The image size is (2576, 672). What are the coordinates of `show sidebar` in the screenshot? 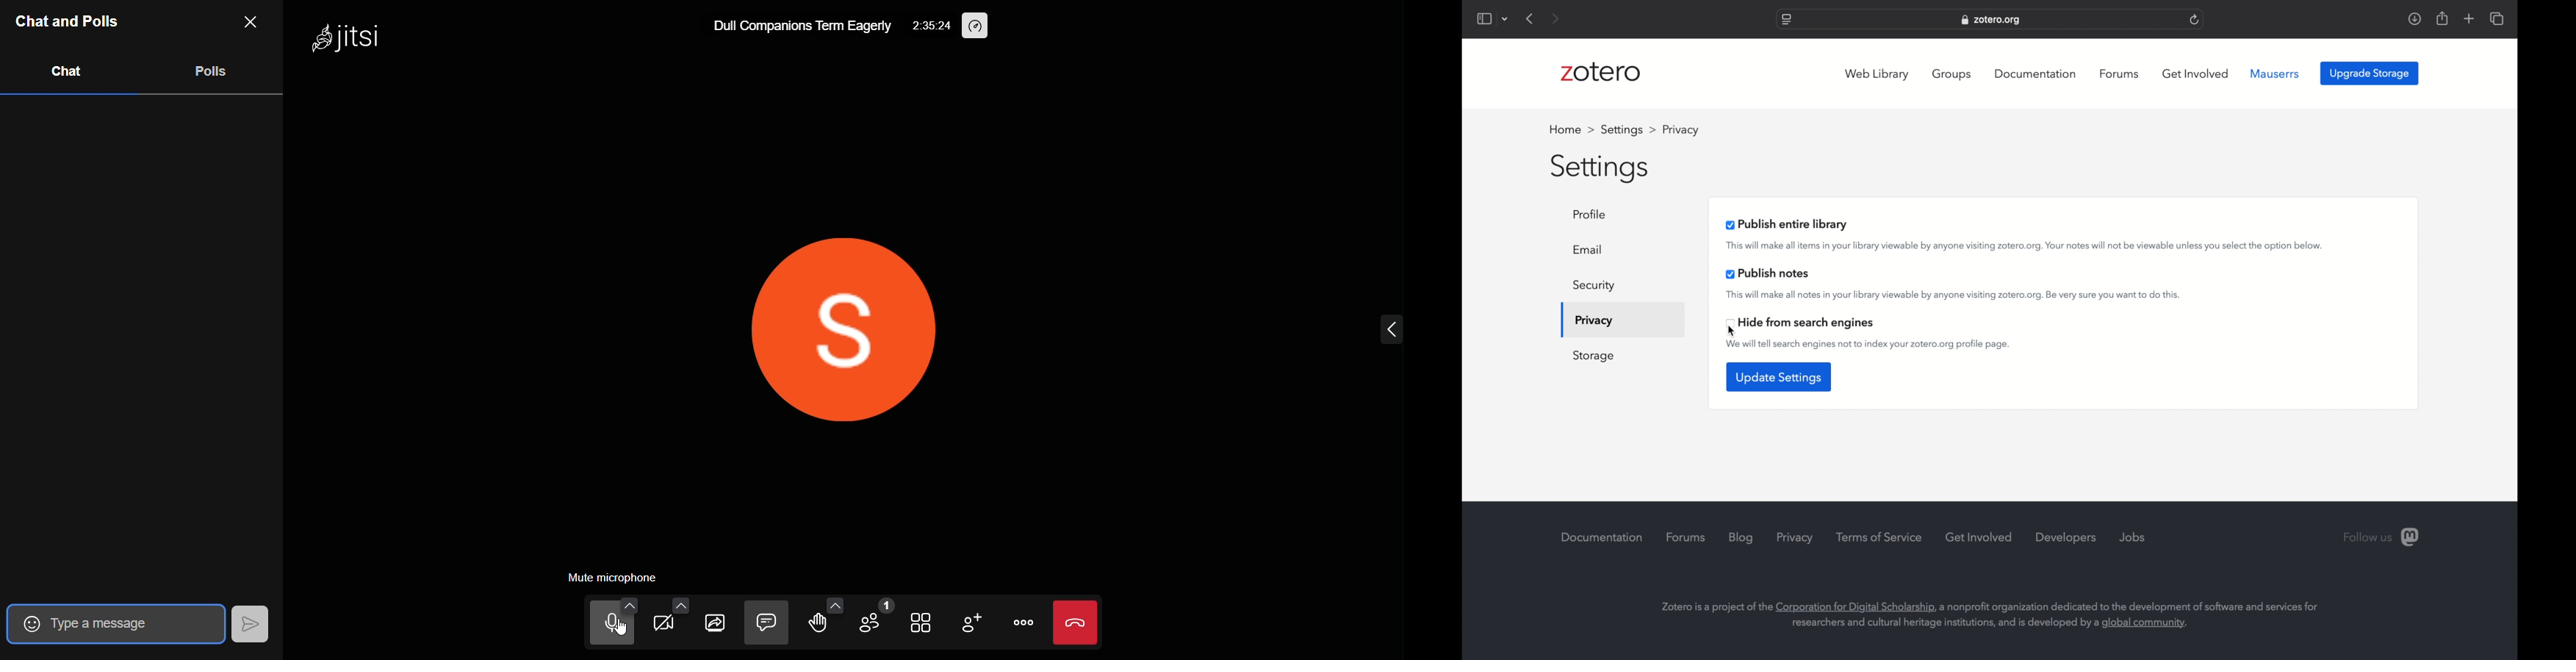 It's located at (1483, 20).